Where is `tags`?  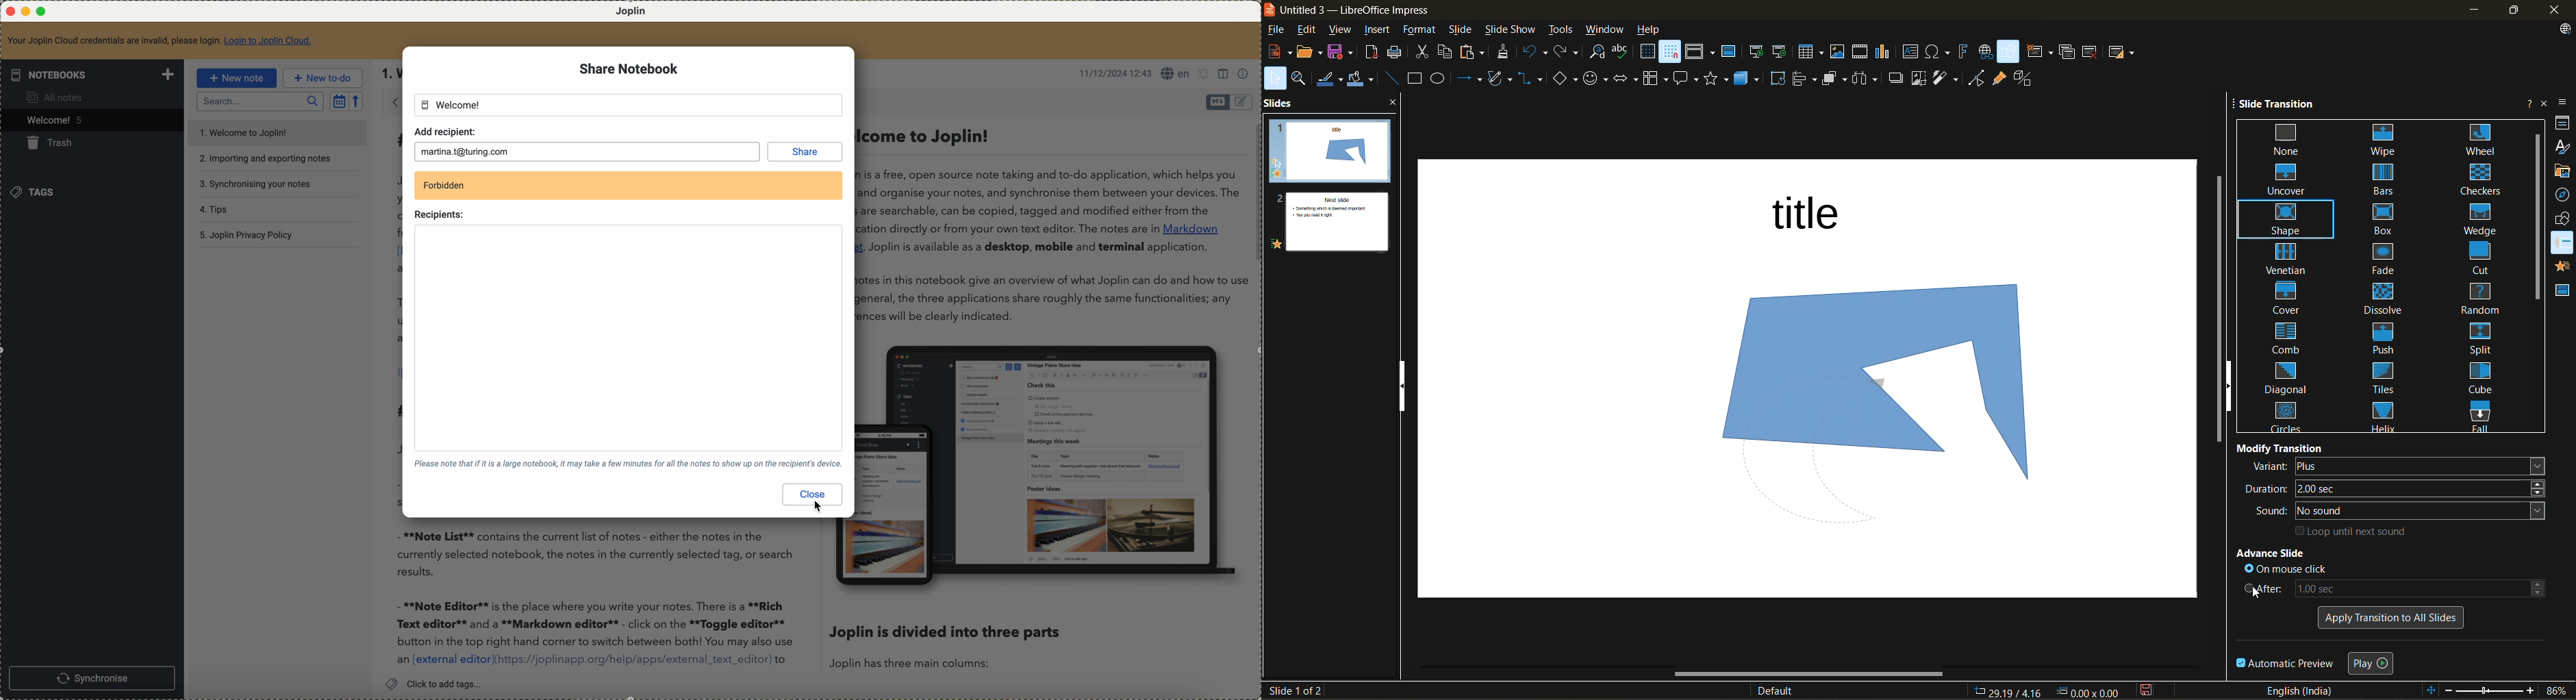 tags is located at coordinates (39, 193).